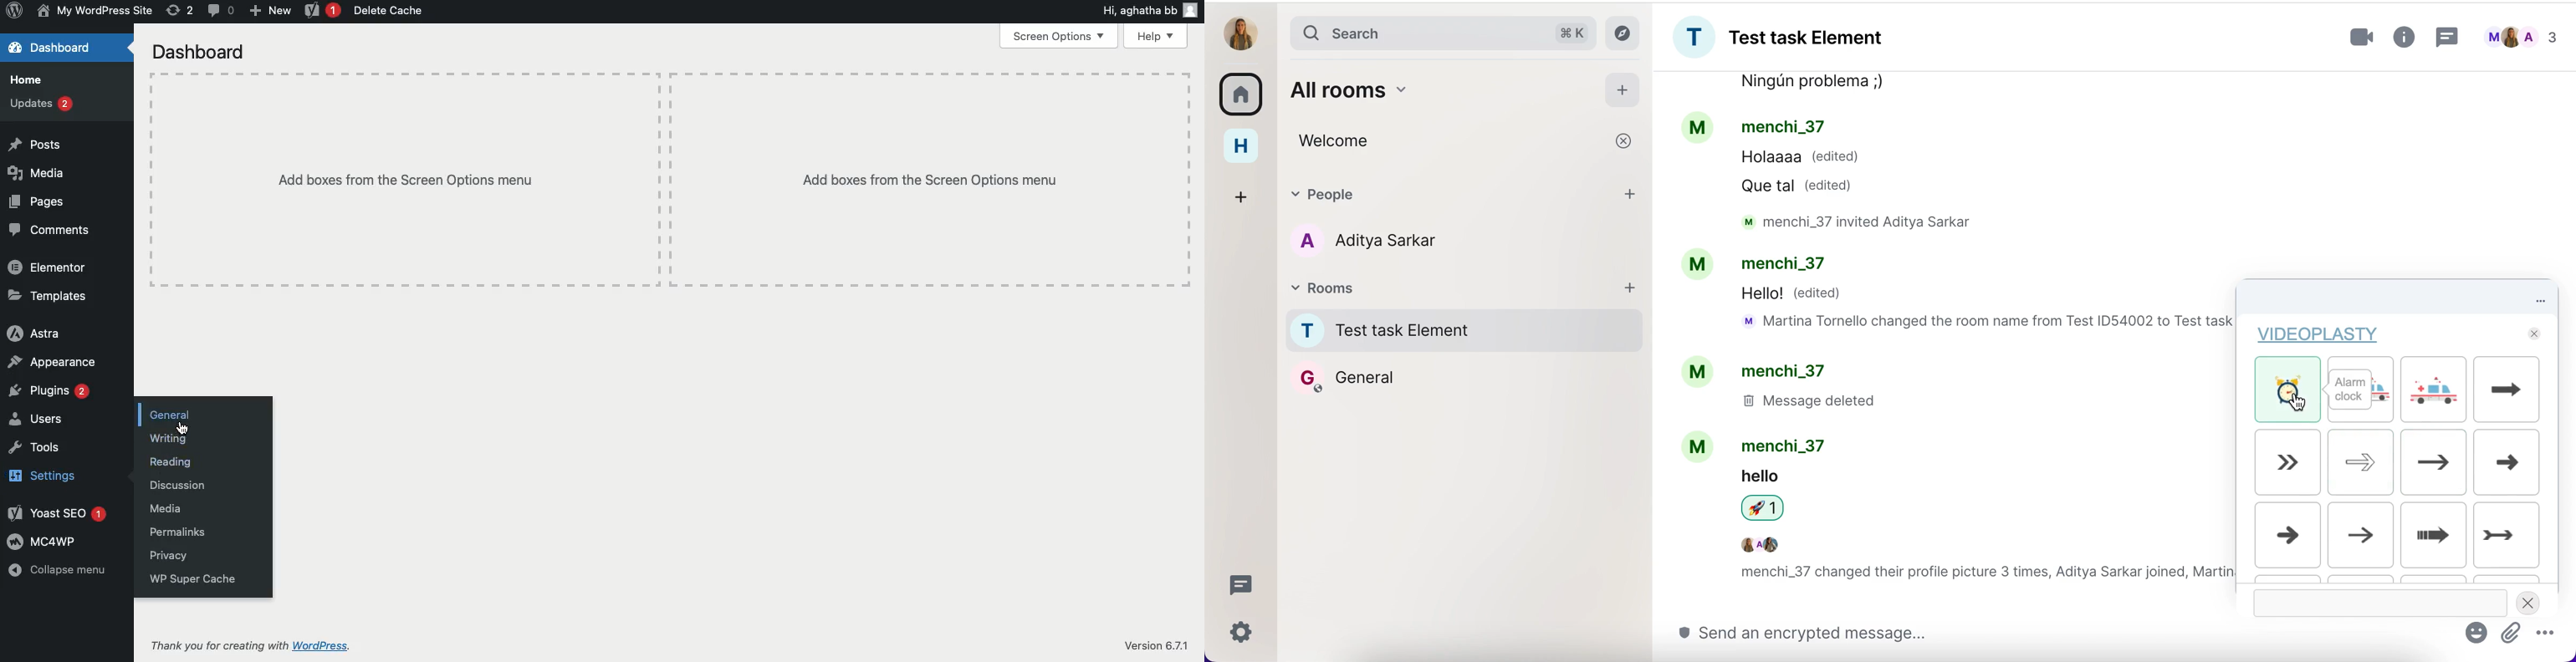  I want to click on emoji, so click(2477, 634).